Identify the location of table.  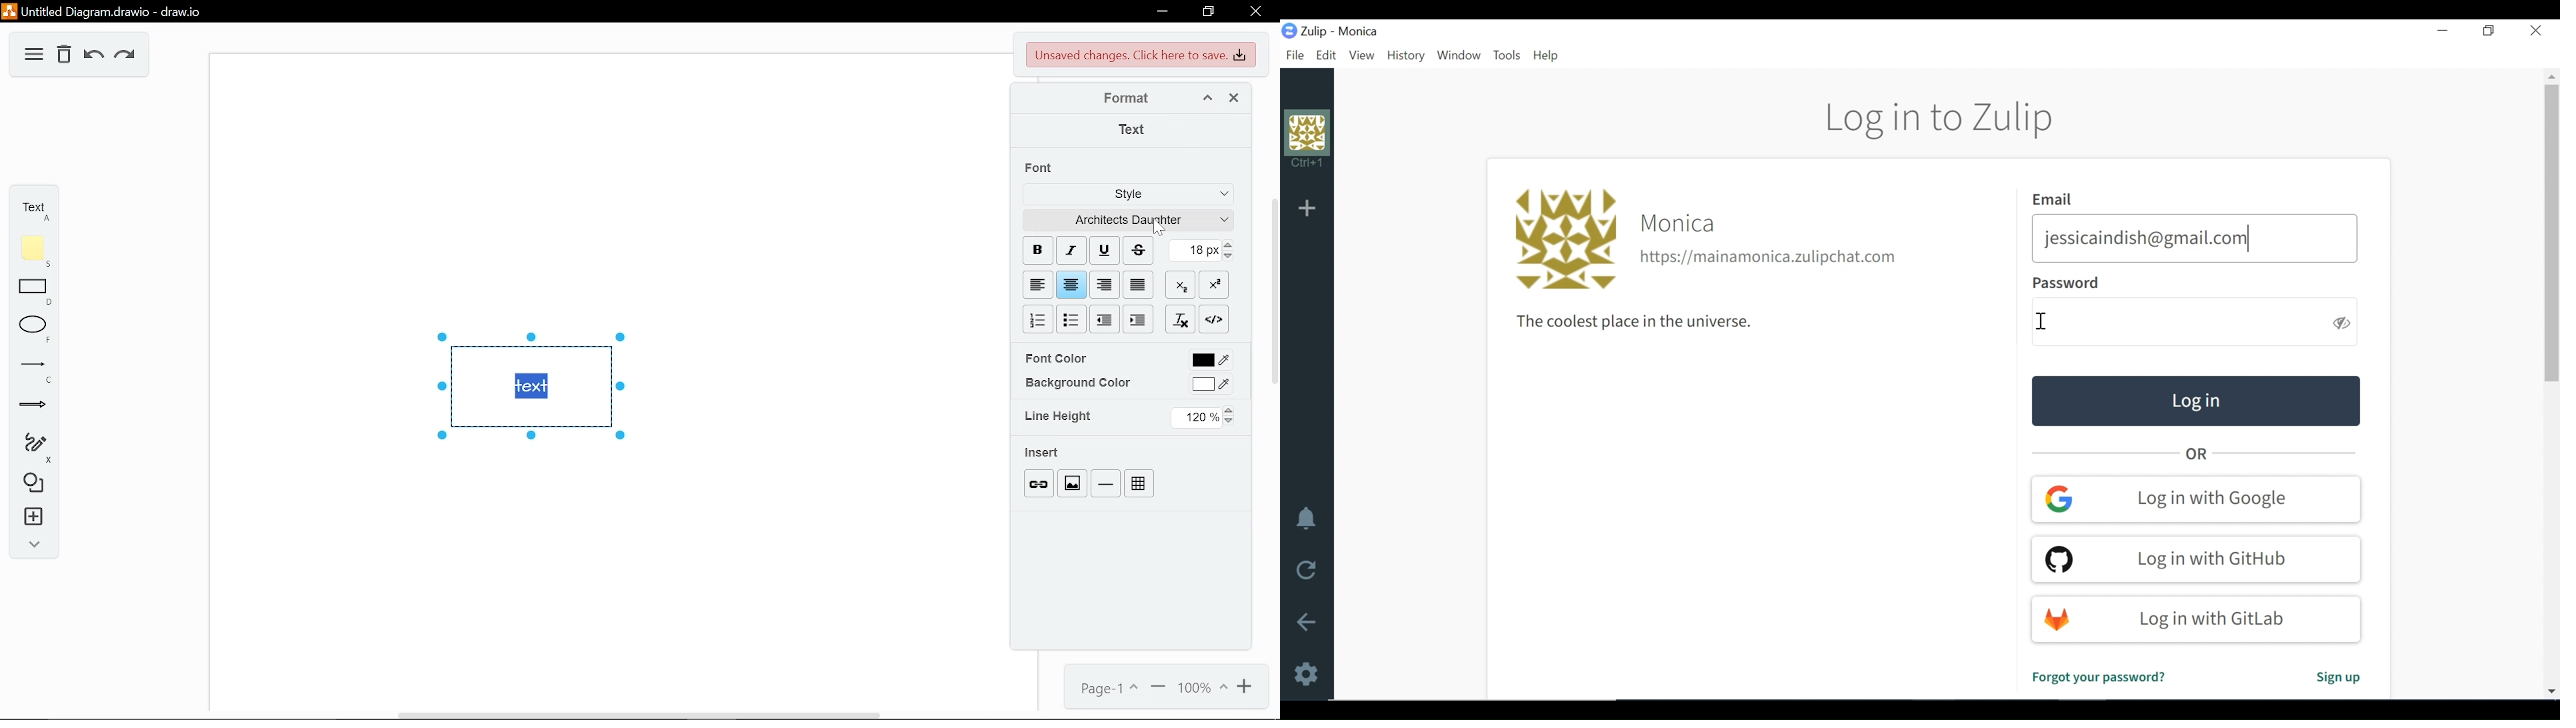
(1139, 483).